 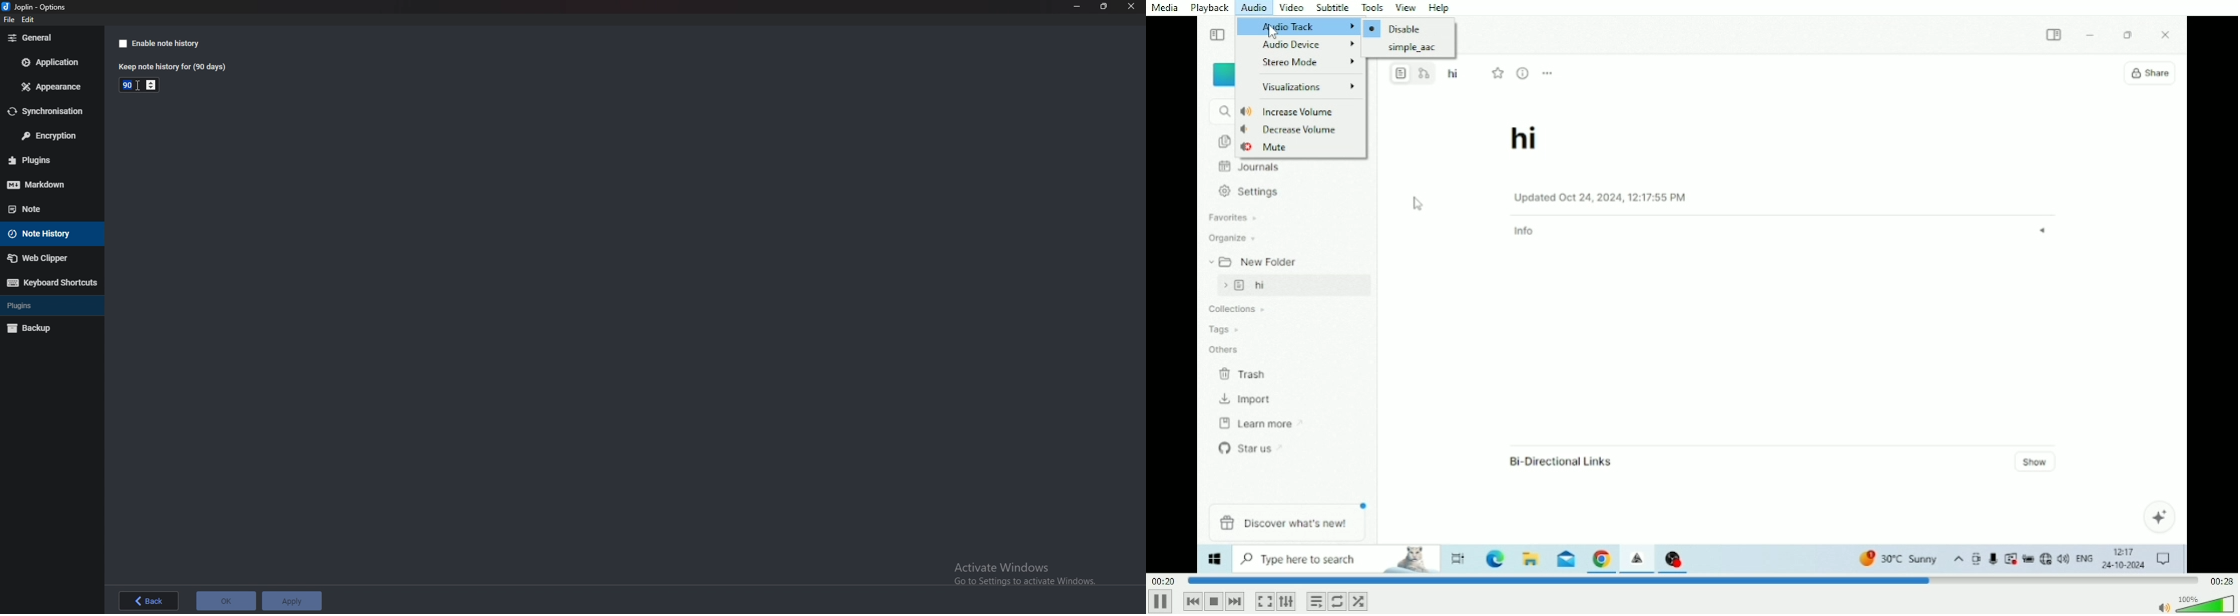 What do you see at coordinates (171, 67) in the screenshot?
I see `Keep note history for` at bounding box center [171, 67].